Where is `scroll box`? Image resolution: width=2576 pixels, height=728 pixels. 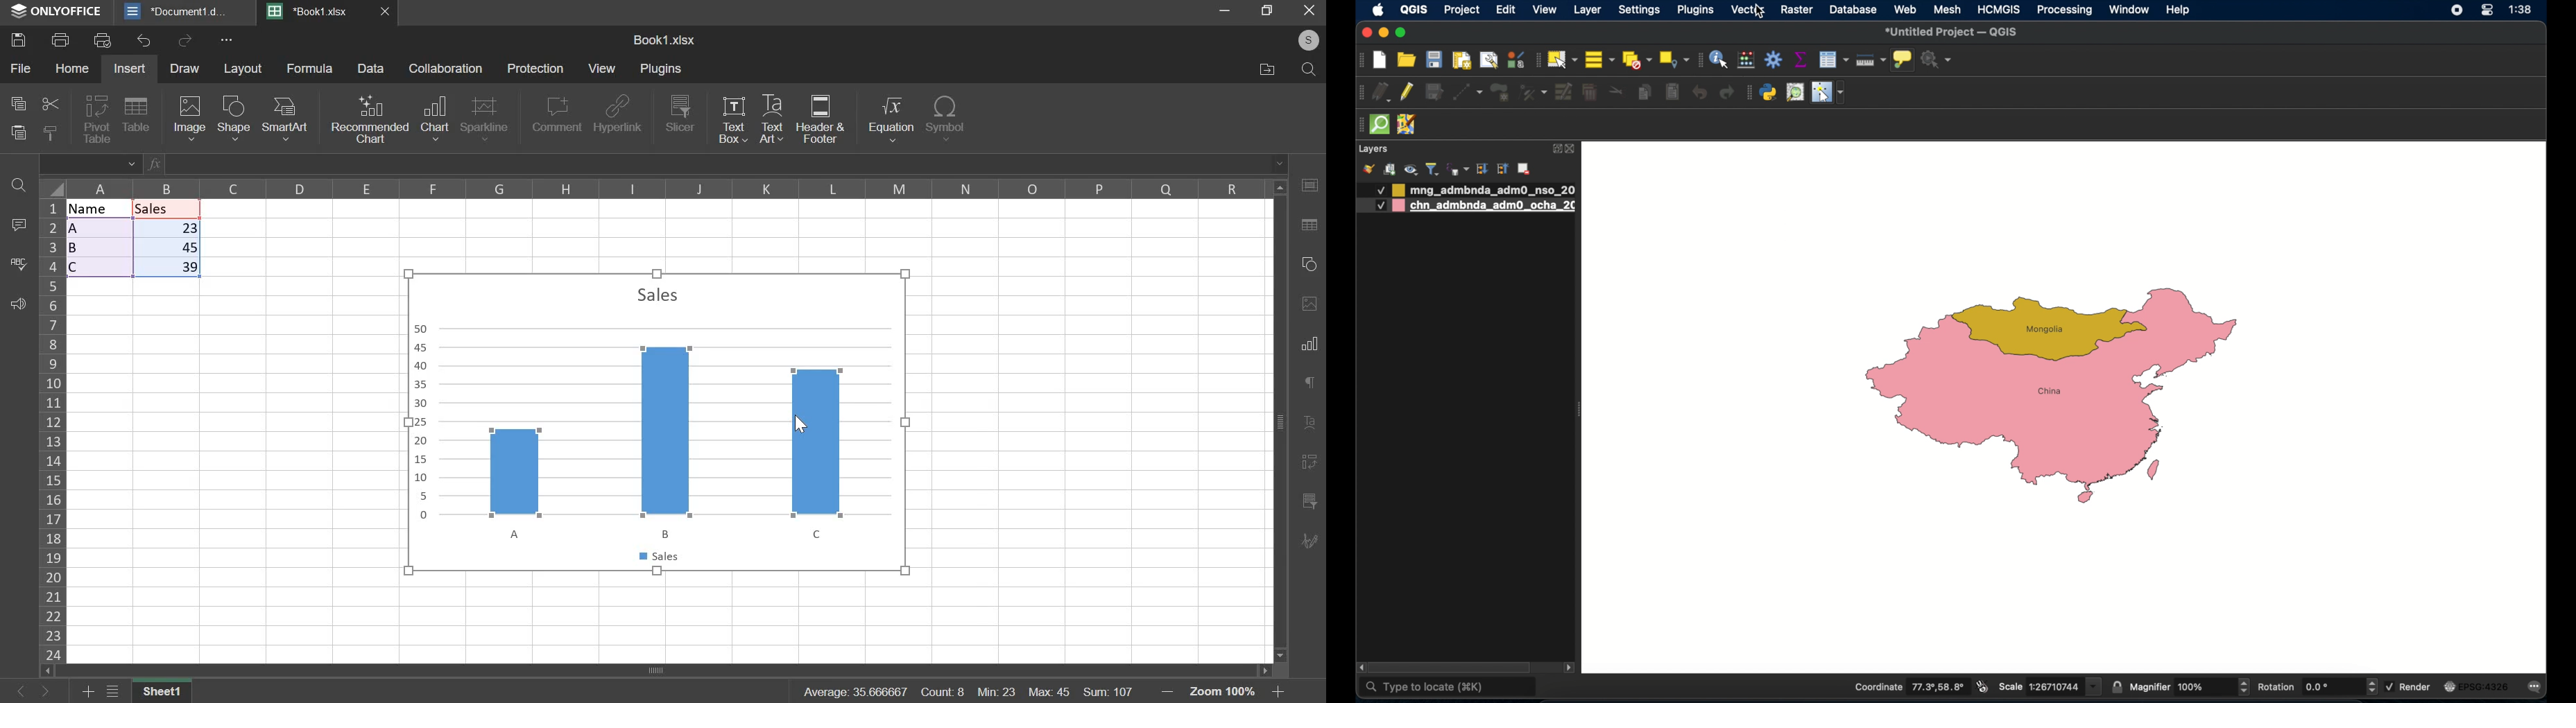 scroll box is located at coordinates (1453, 667).